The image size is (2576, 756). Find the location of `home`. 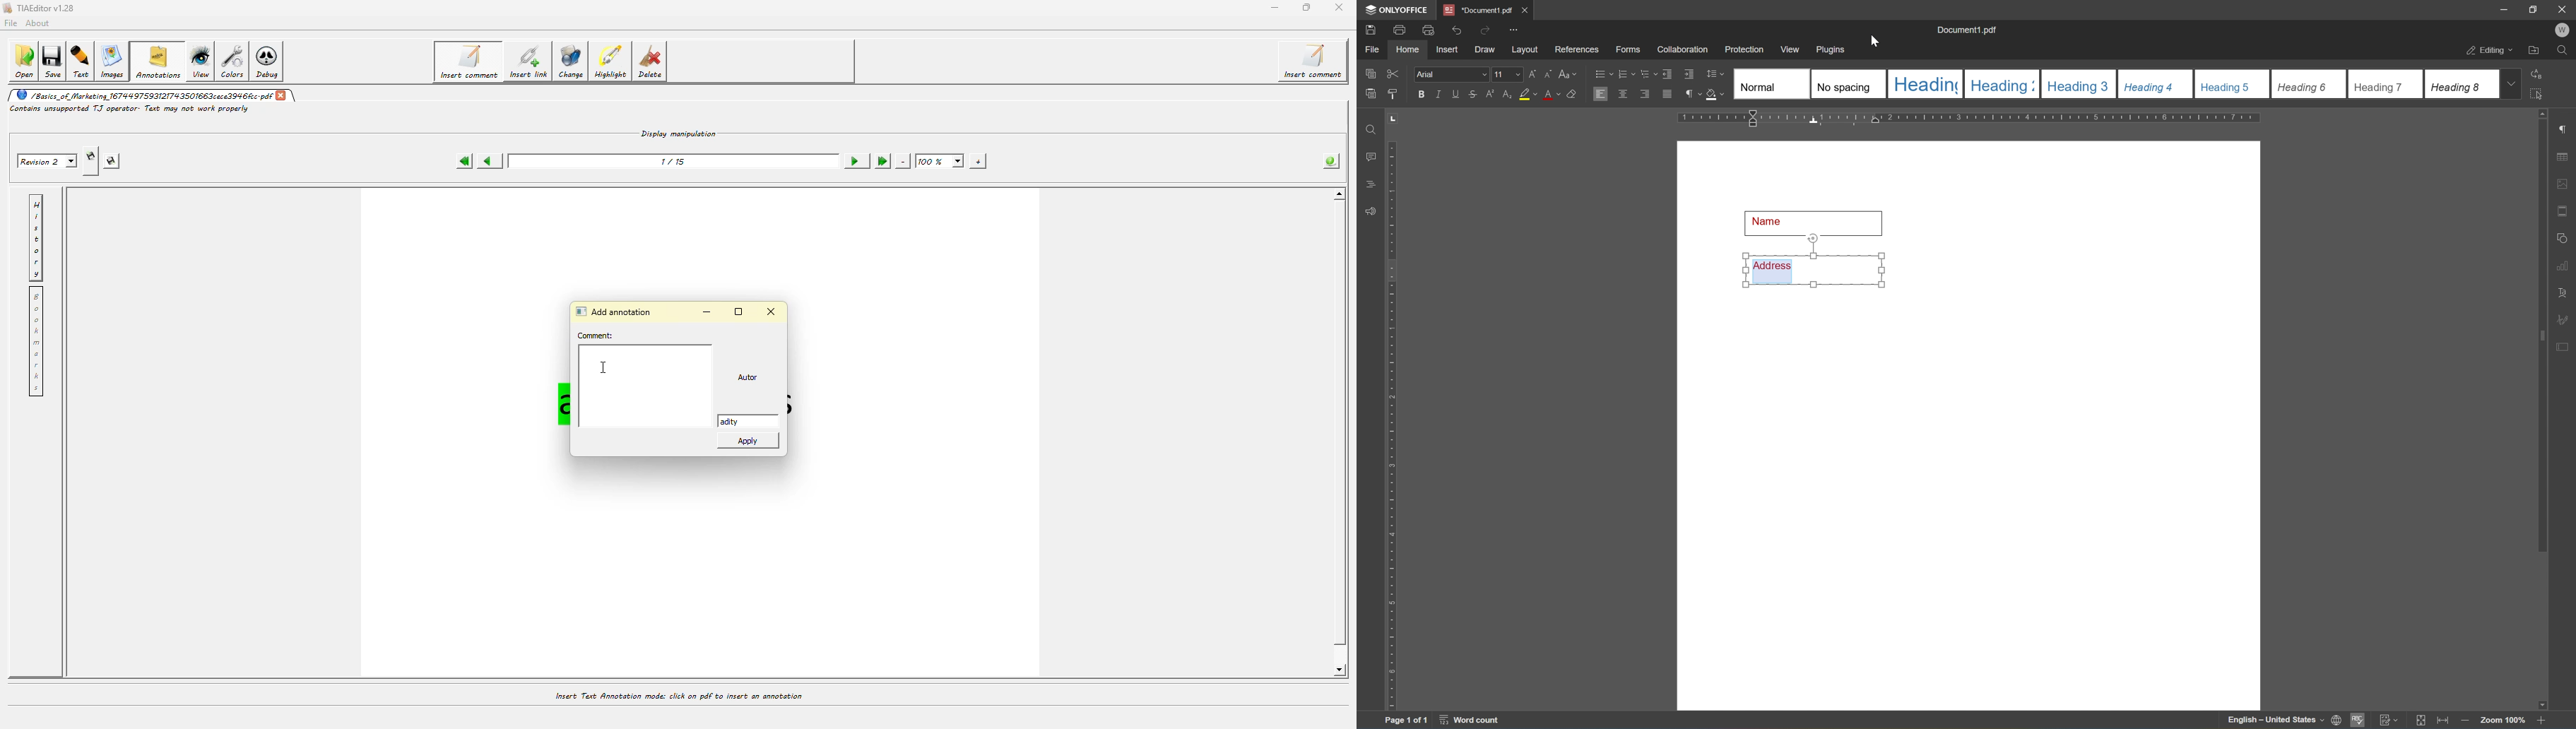

home is located at coordinates (1410, 52).